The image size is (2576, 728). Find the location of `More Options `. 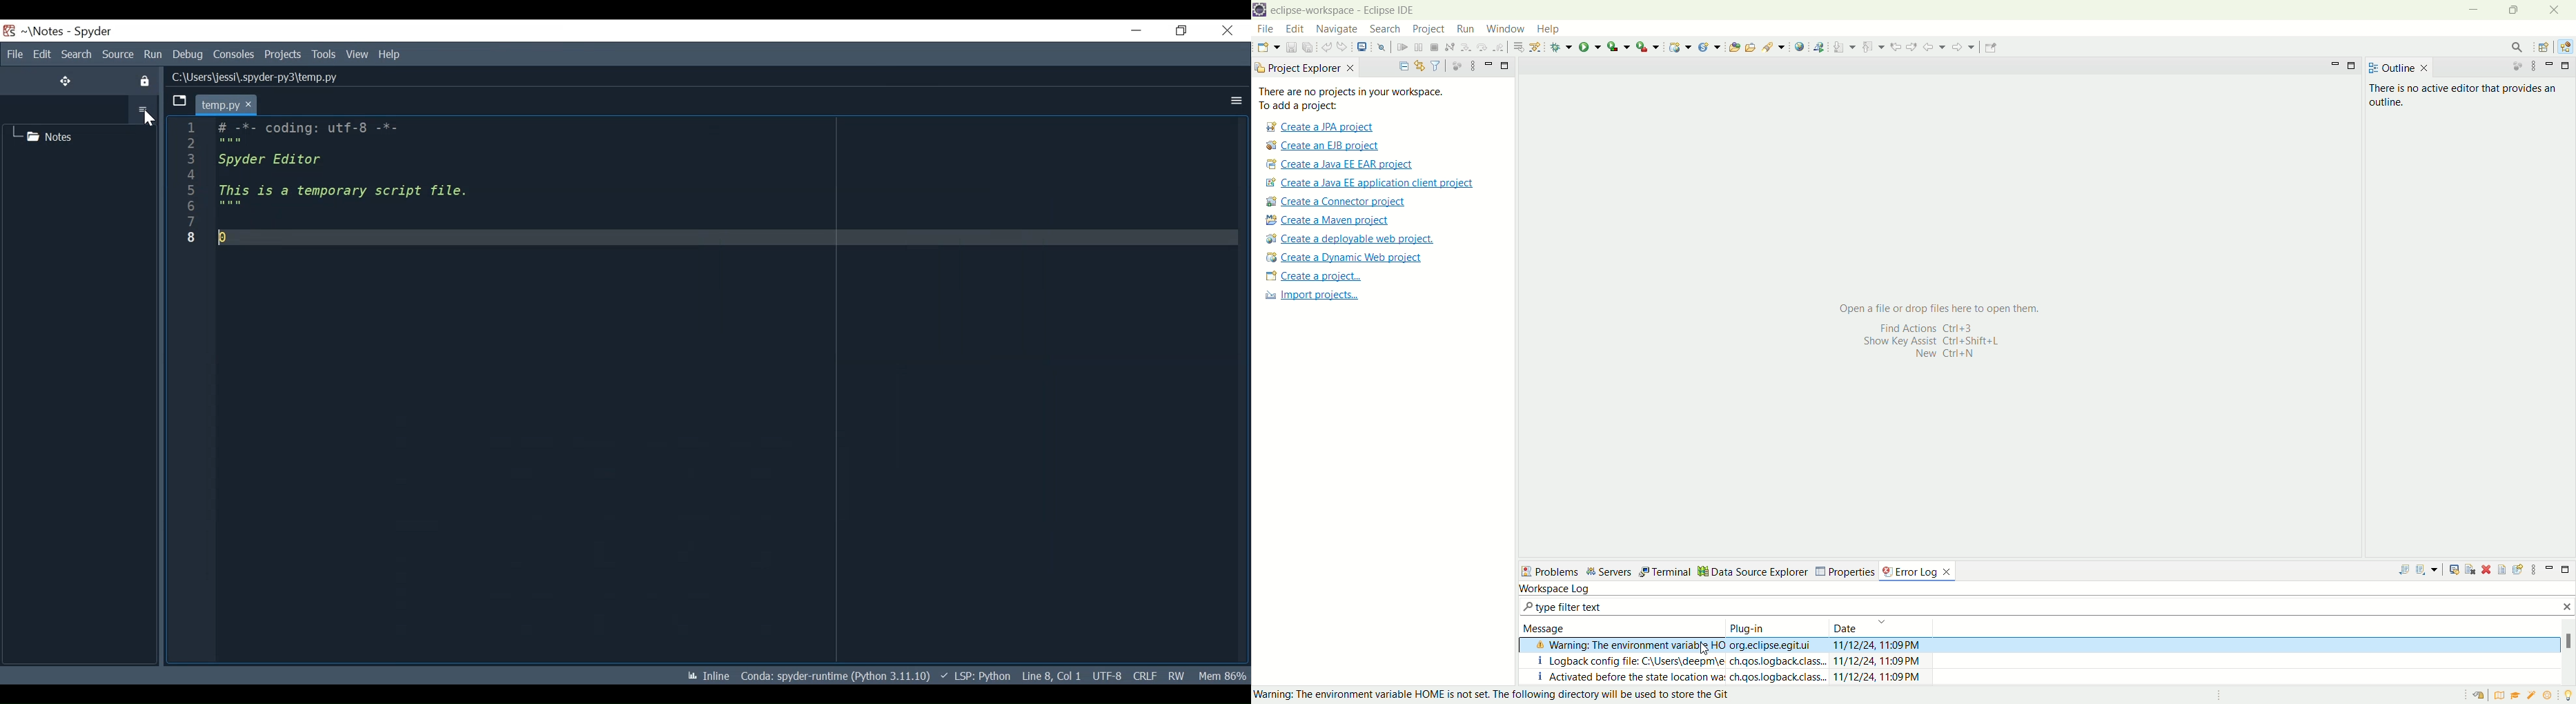

More Options  is located at coordinates (143, 110).